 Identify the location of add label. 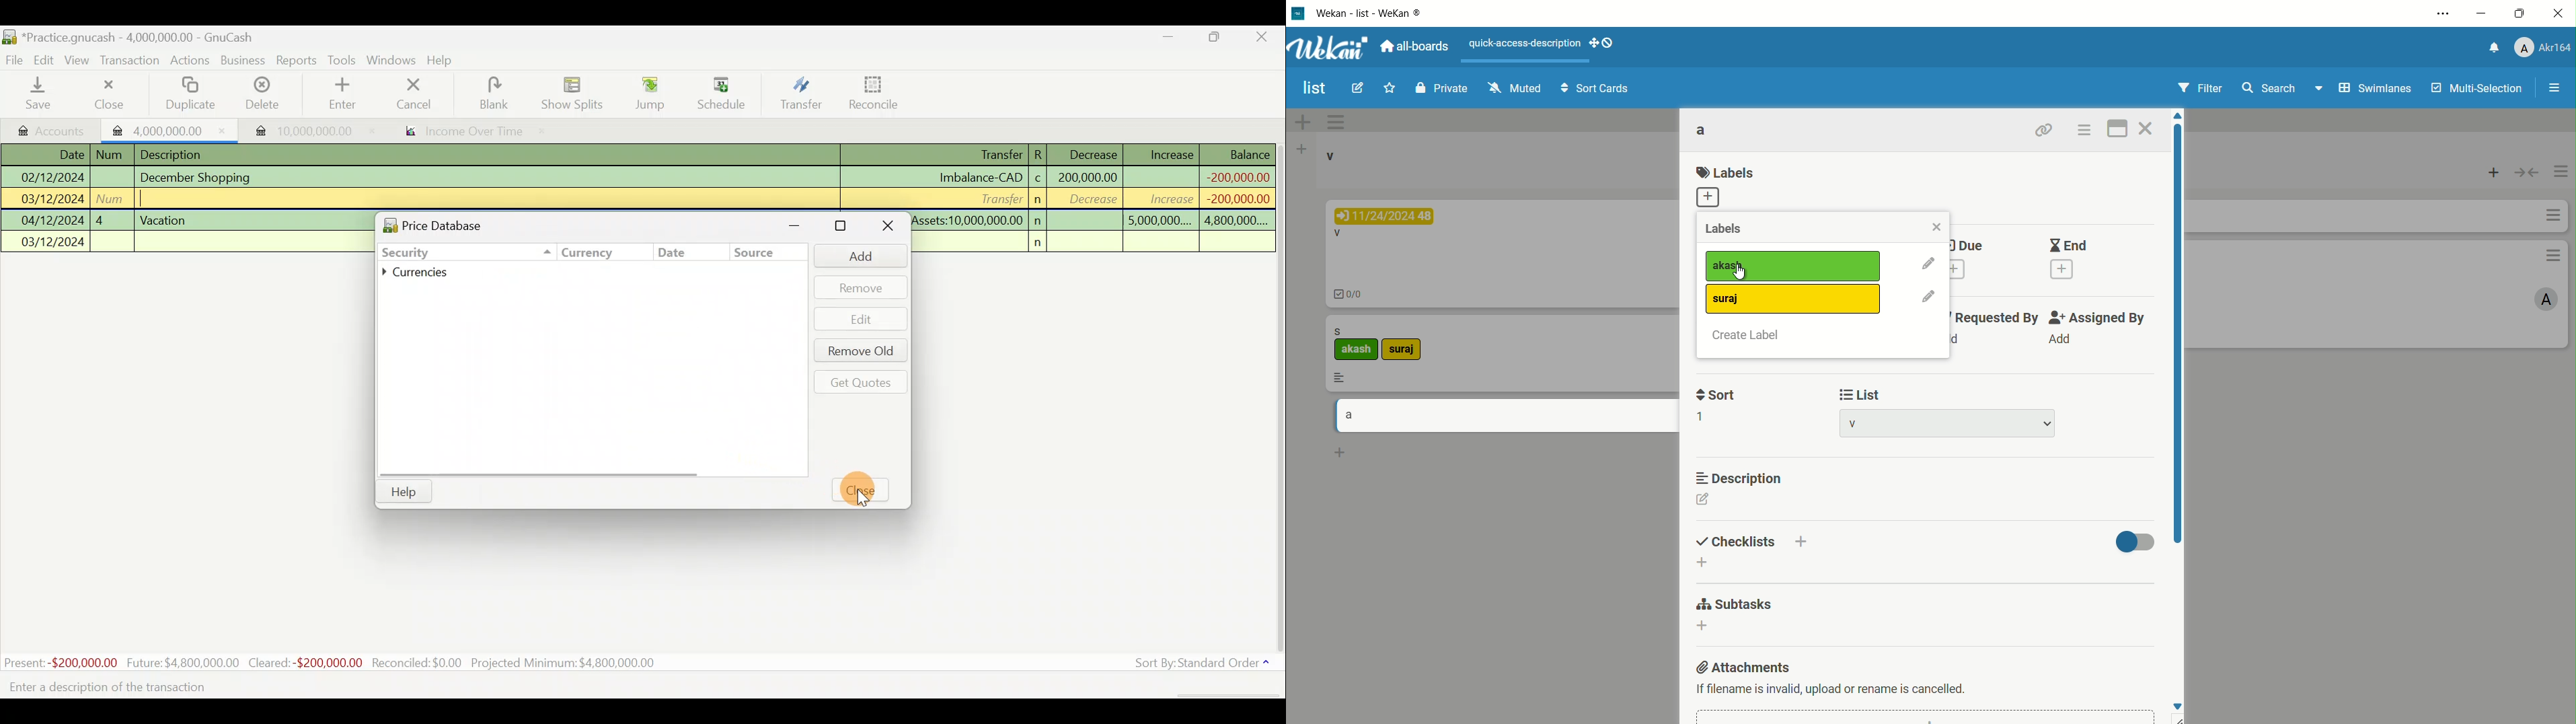
(1709, 198).